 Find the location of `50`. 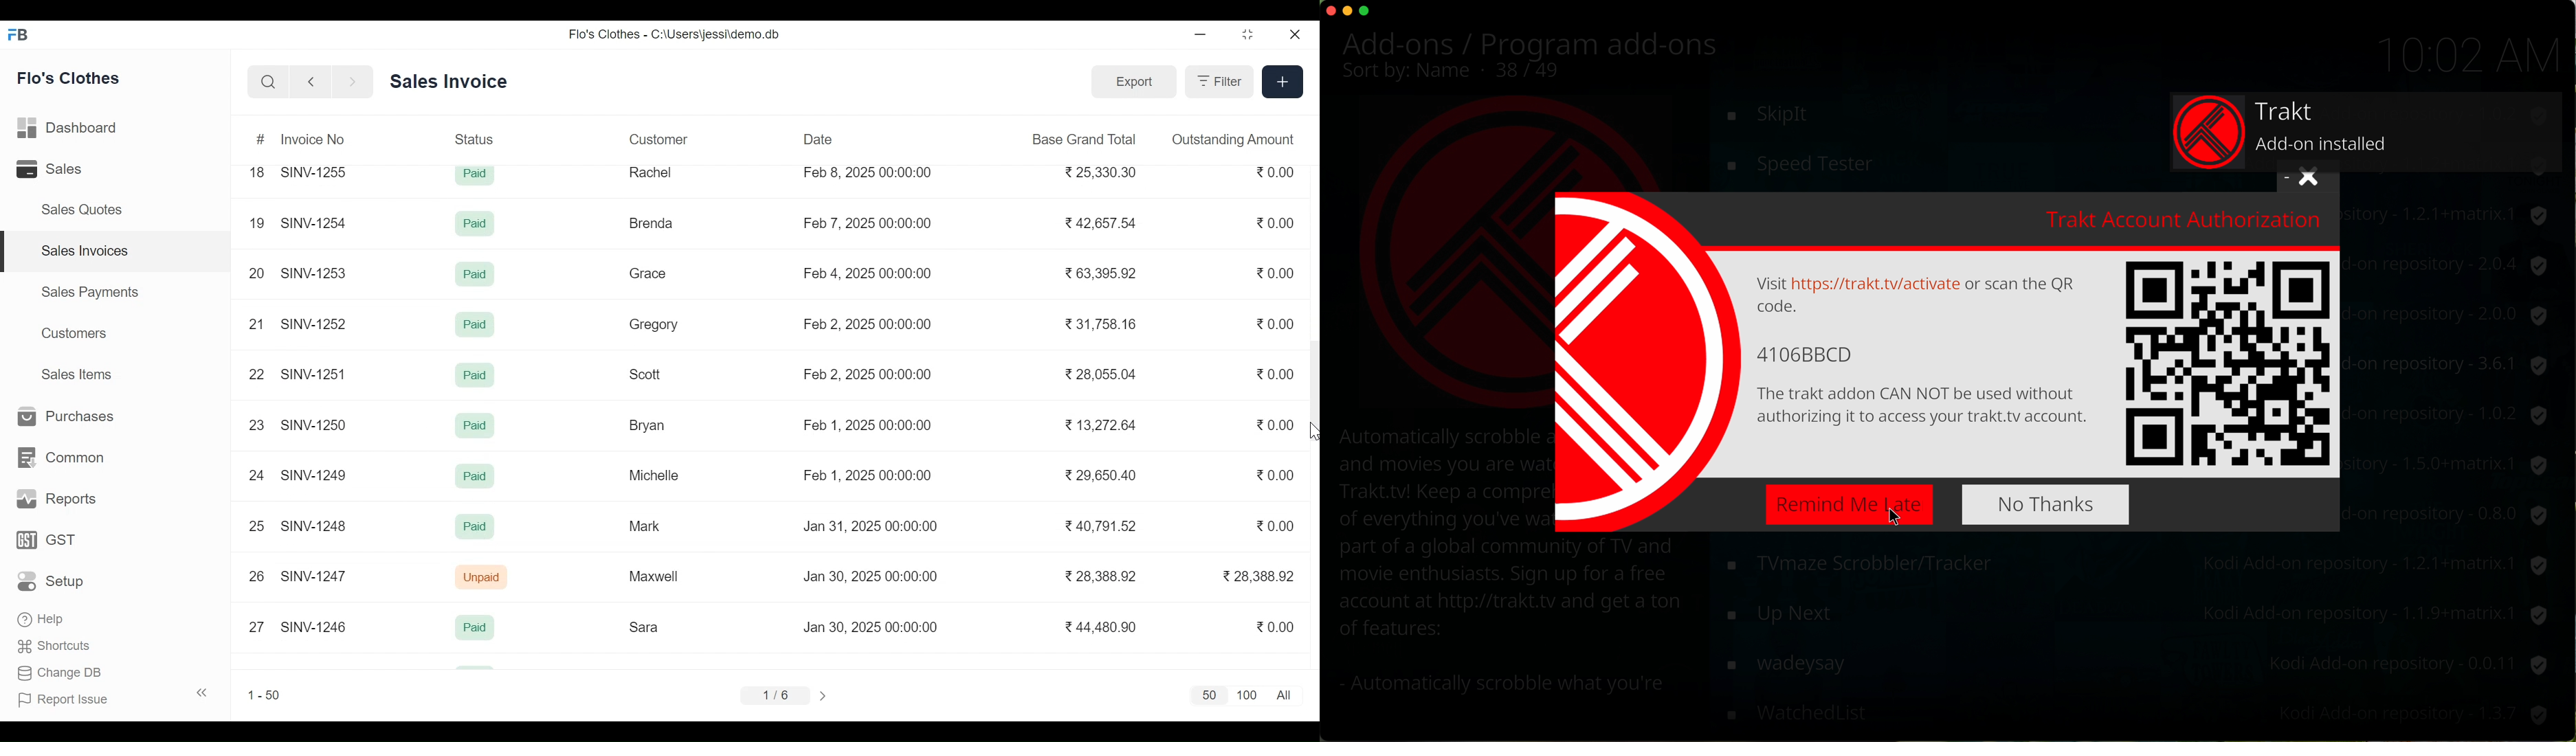

50 is located at coordinates (1206, 696).